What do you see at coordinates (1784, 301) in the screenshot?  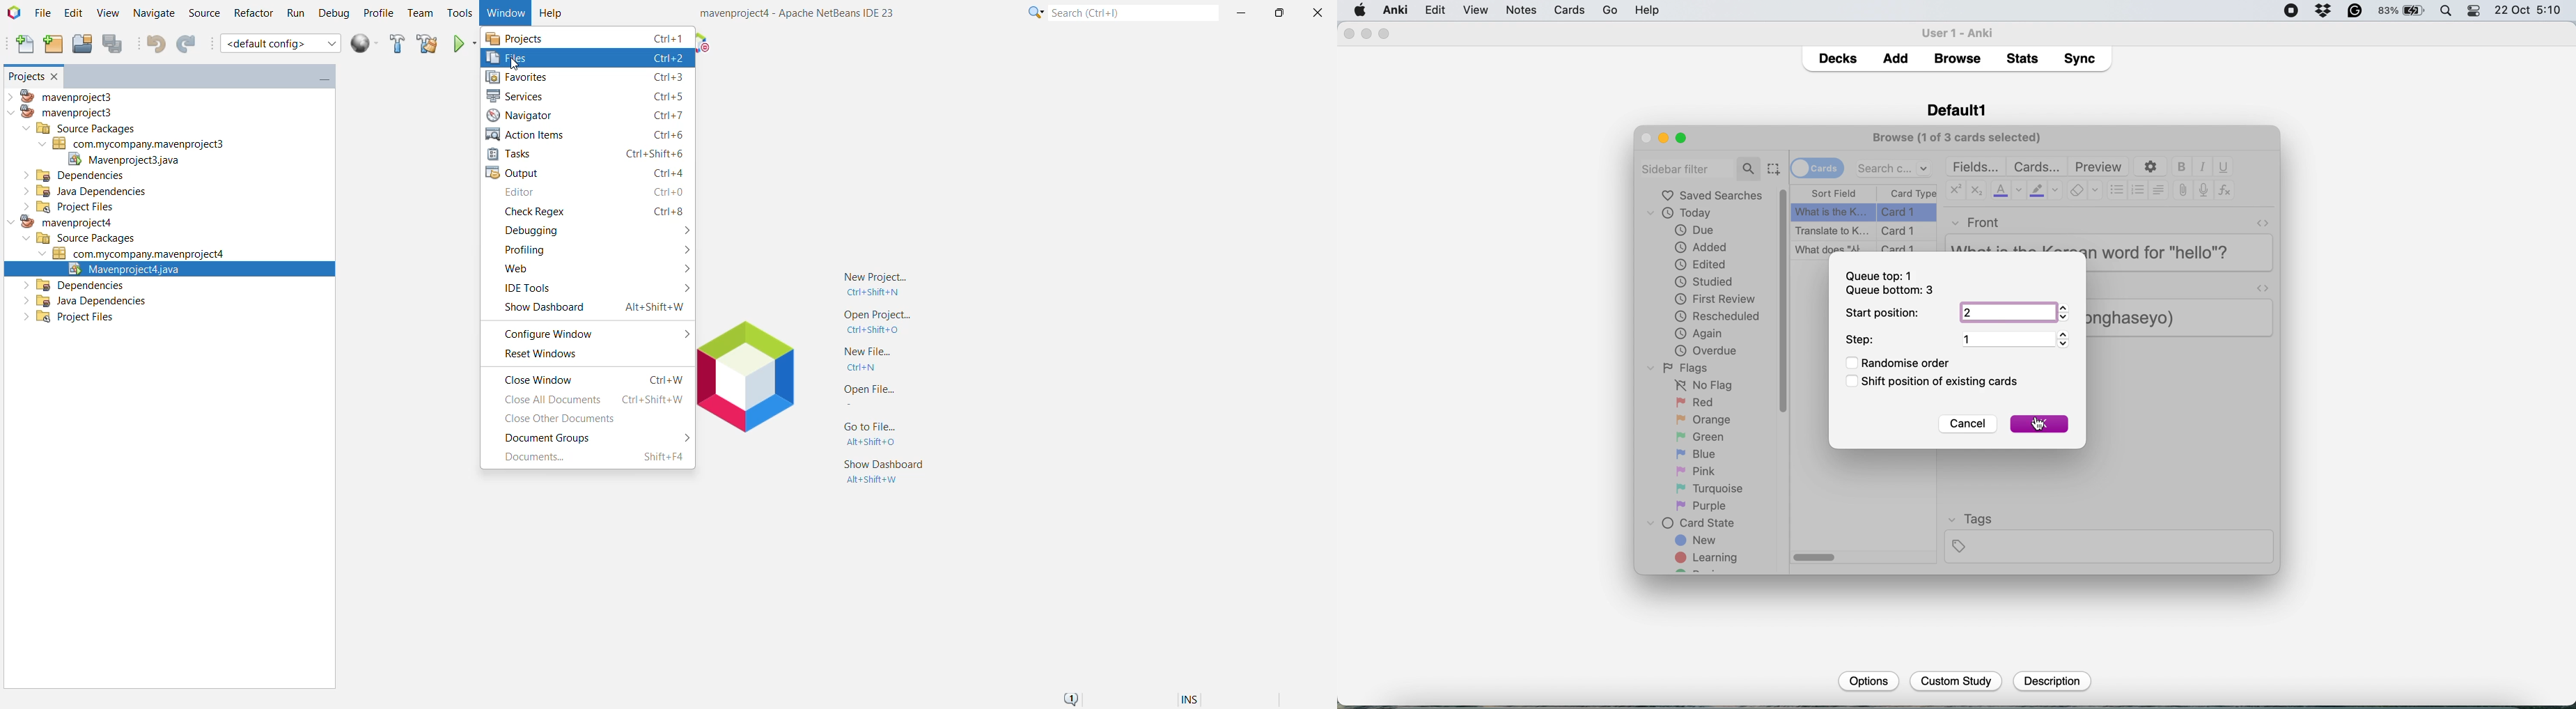 I see `side bar vertical scroll bar` at bounding box center [1784, 301].